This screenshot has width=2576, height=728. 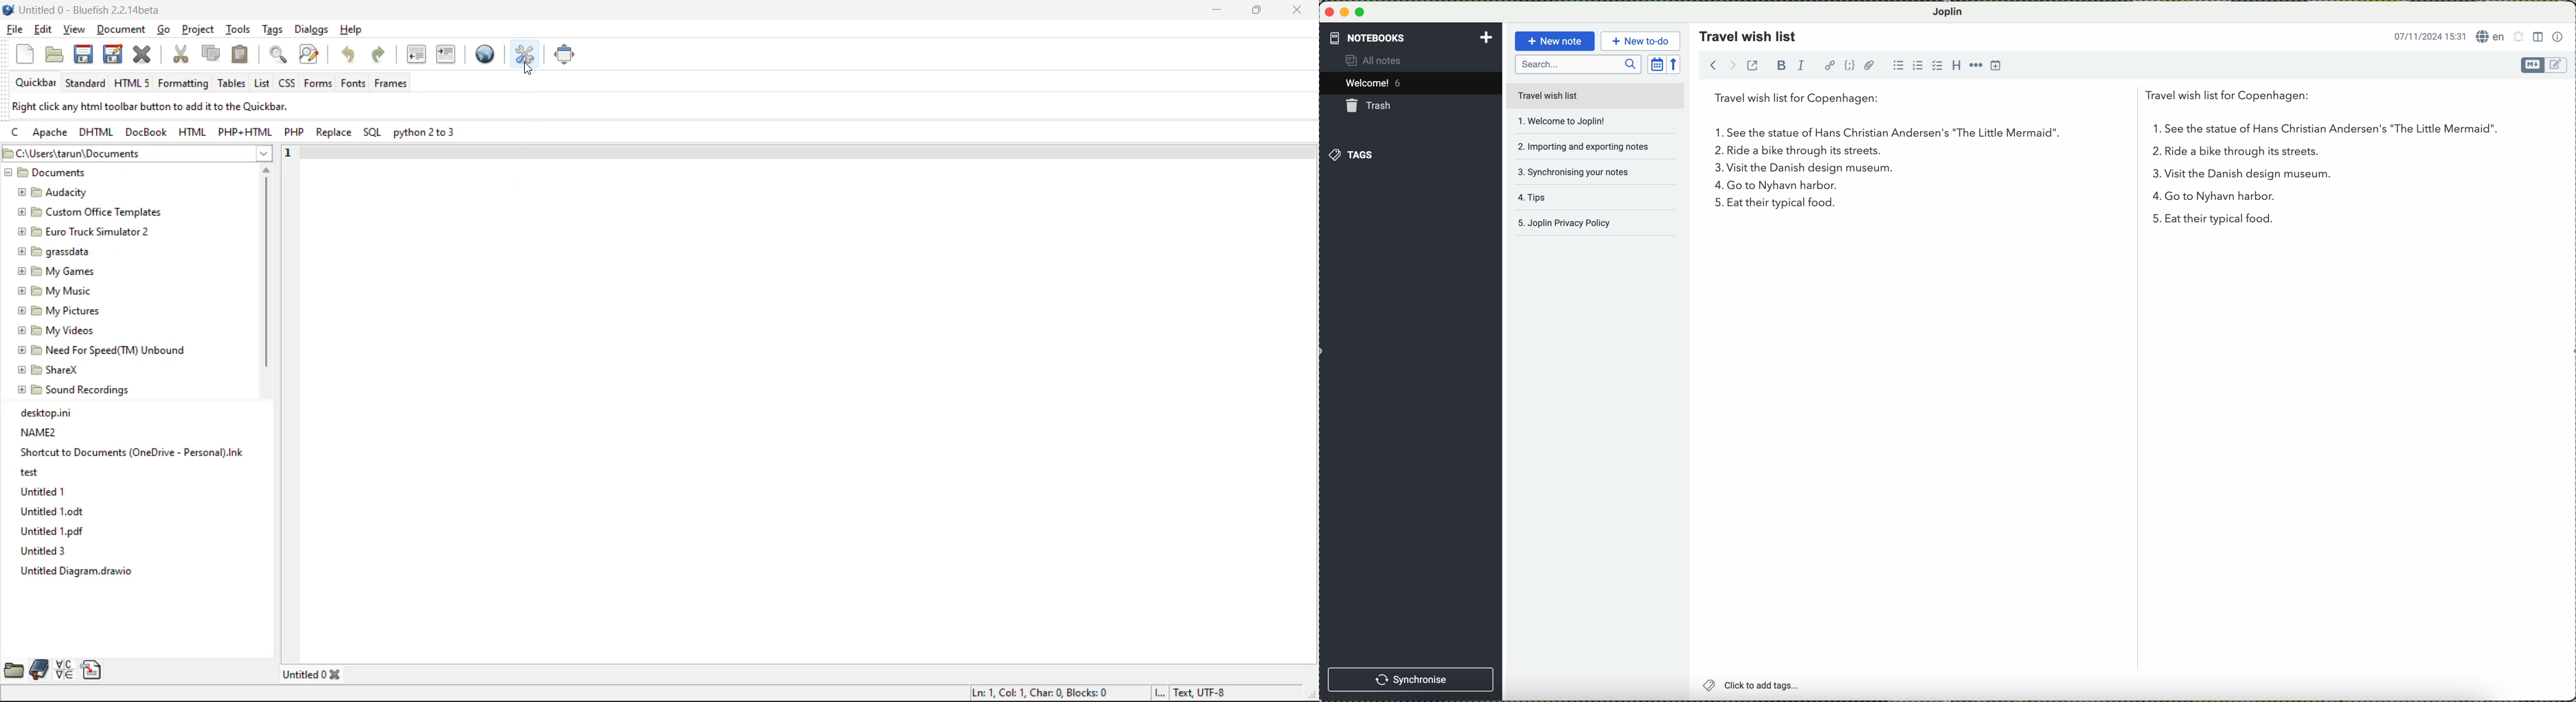 I want to click on welcome 5, so click(x=1376, y=84).